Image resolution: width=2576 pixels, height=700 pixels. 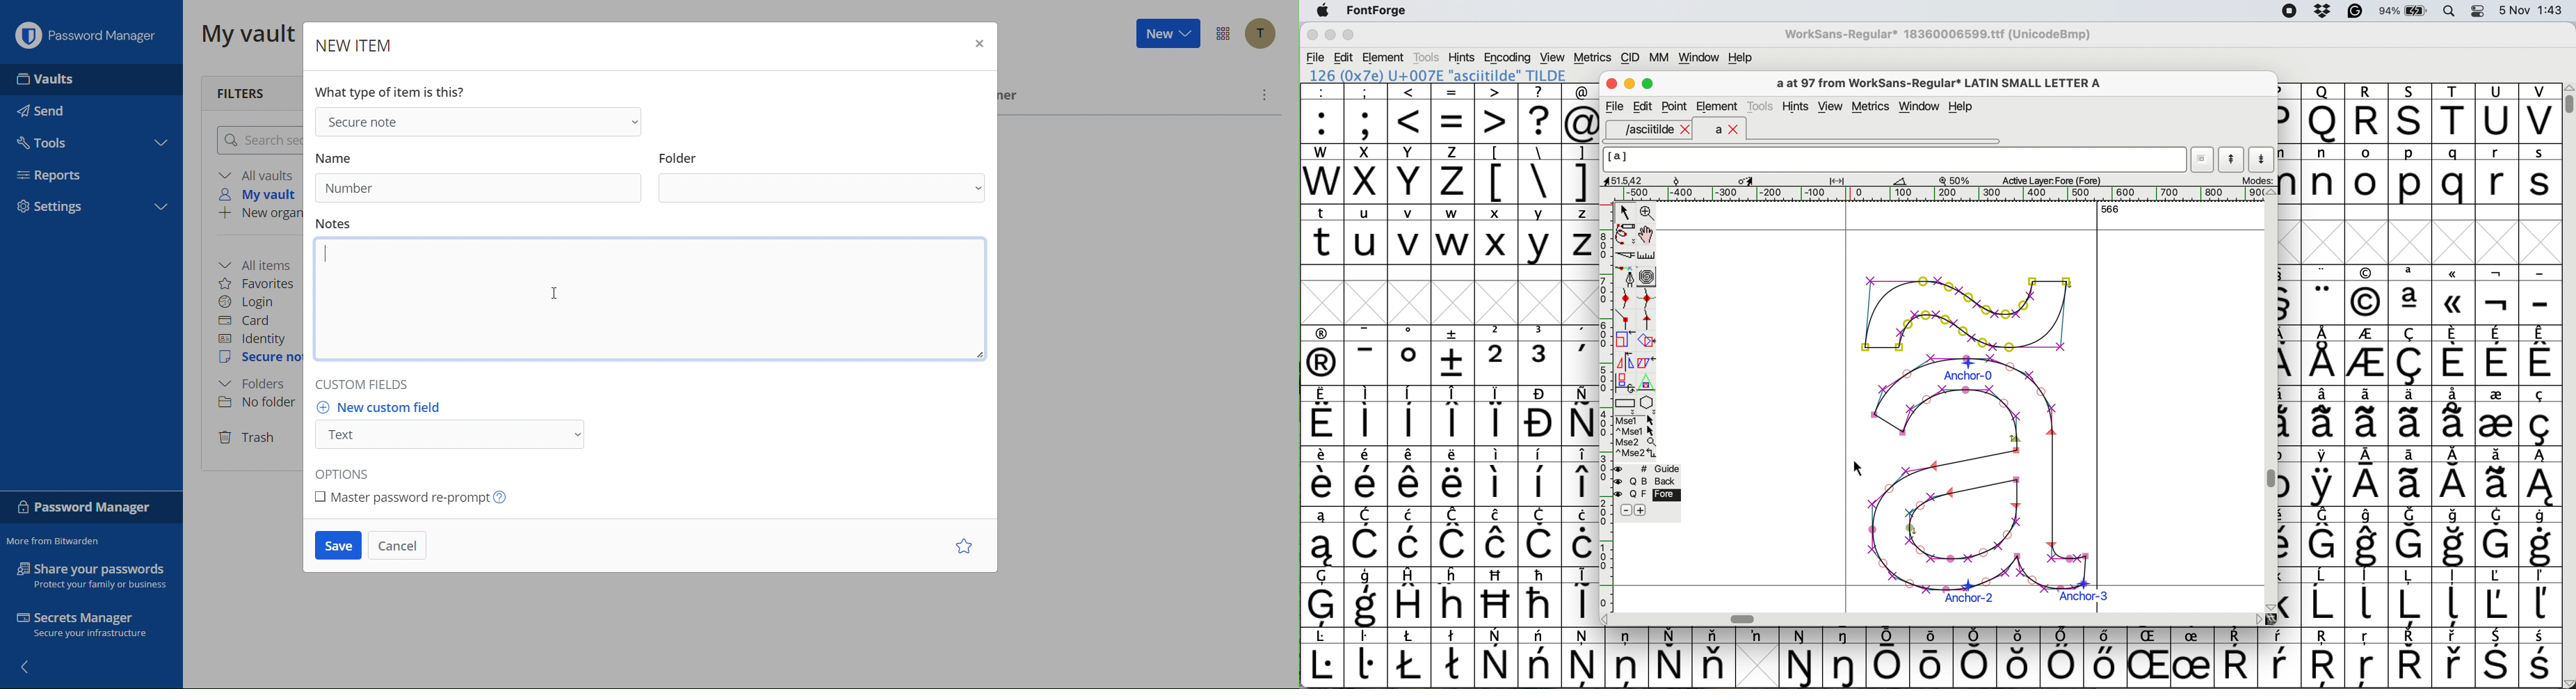 I want to click on scroll button, so click(x=2271, y=192).